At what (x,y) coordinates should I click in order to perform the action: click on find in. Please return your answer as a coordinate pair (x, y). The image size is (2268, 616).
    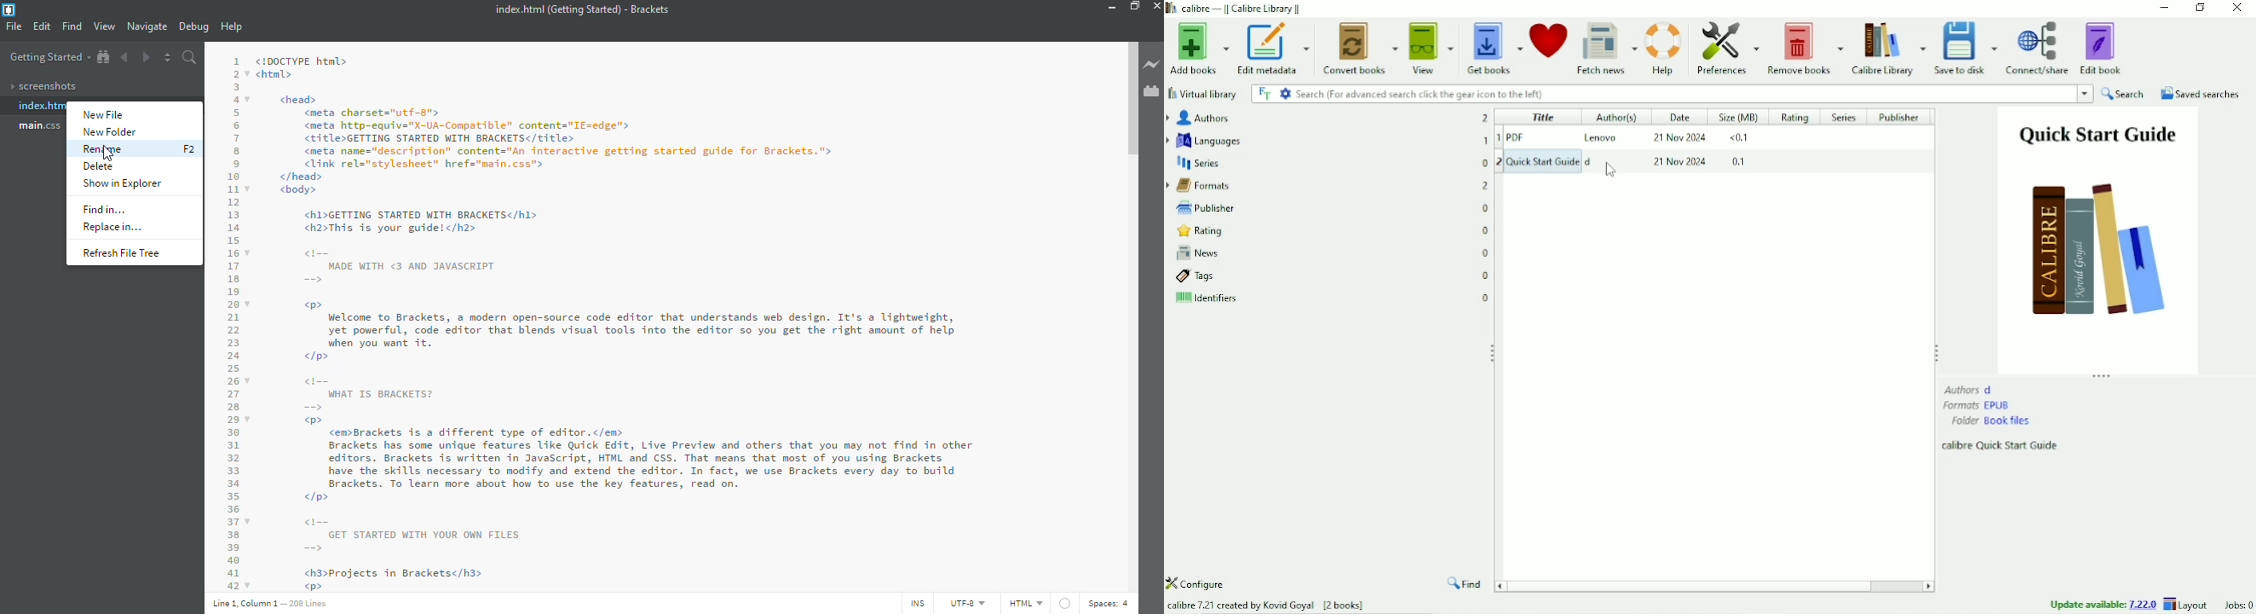
    Looking at the image, I should click on (108, 210).